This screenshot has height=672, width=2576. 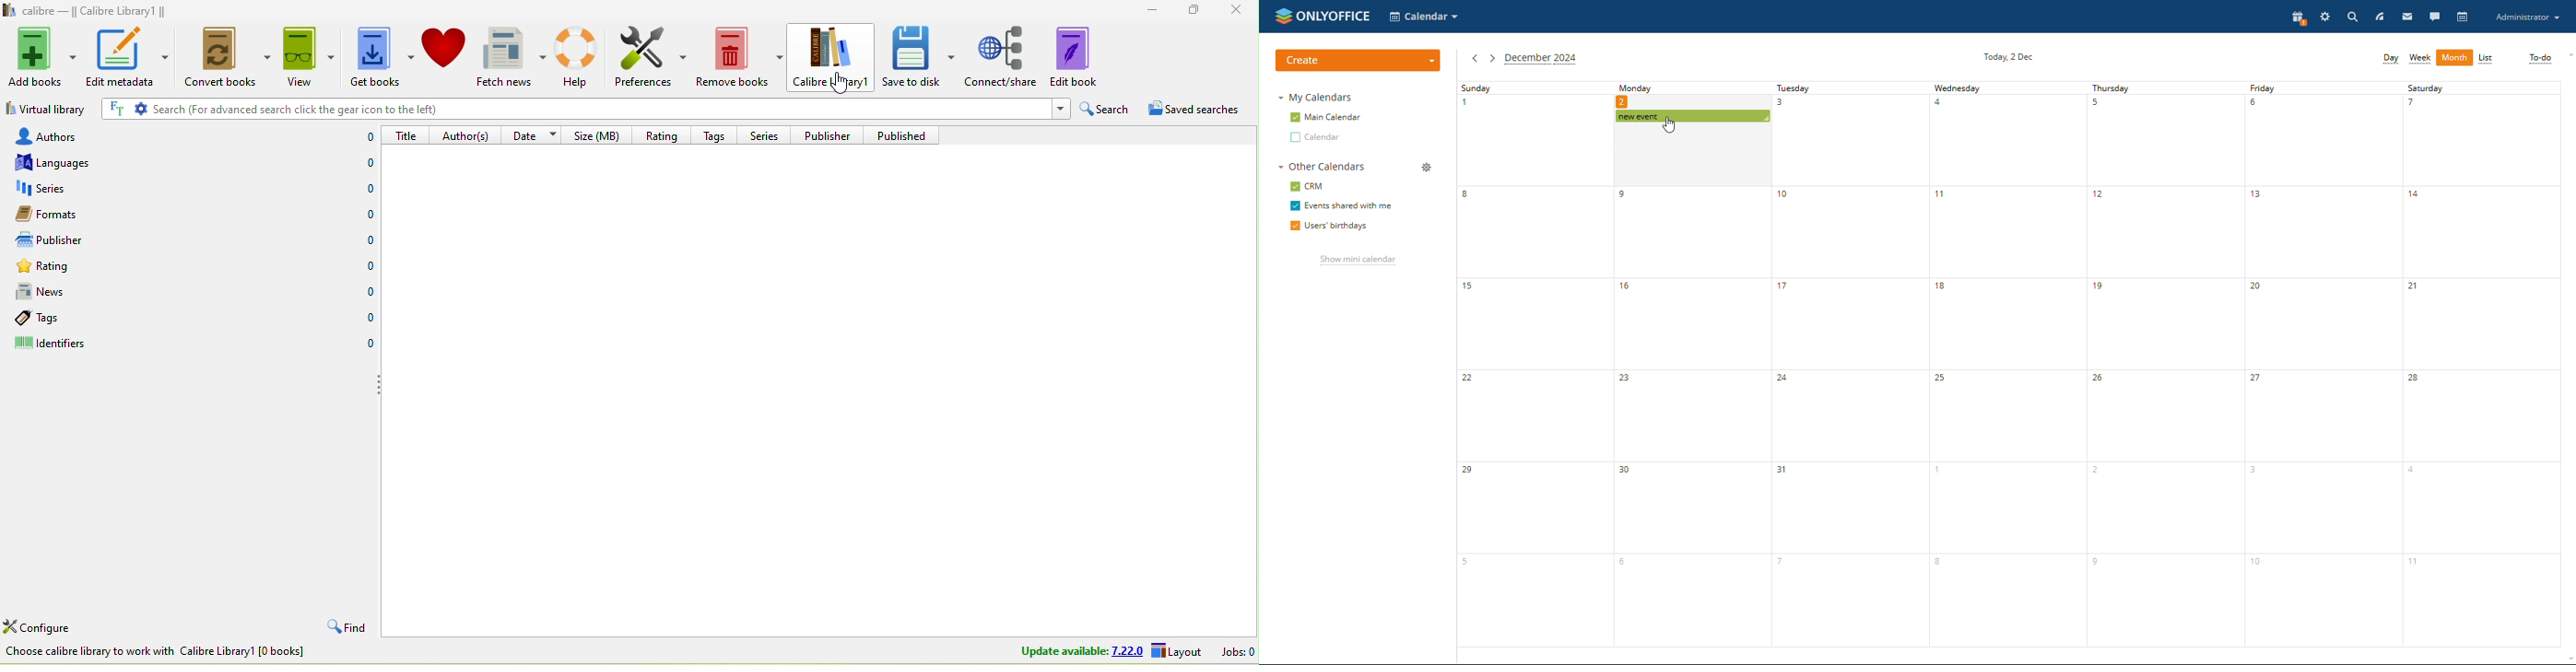 I want to click on languages, so click(x=63, y=162).